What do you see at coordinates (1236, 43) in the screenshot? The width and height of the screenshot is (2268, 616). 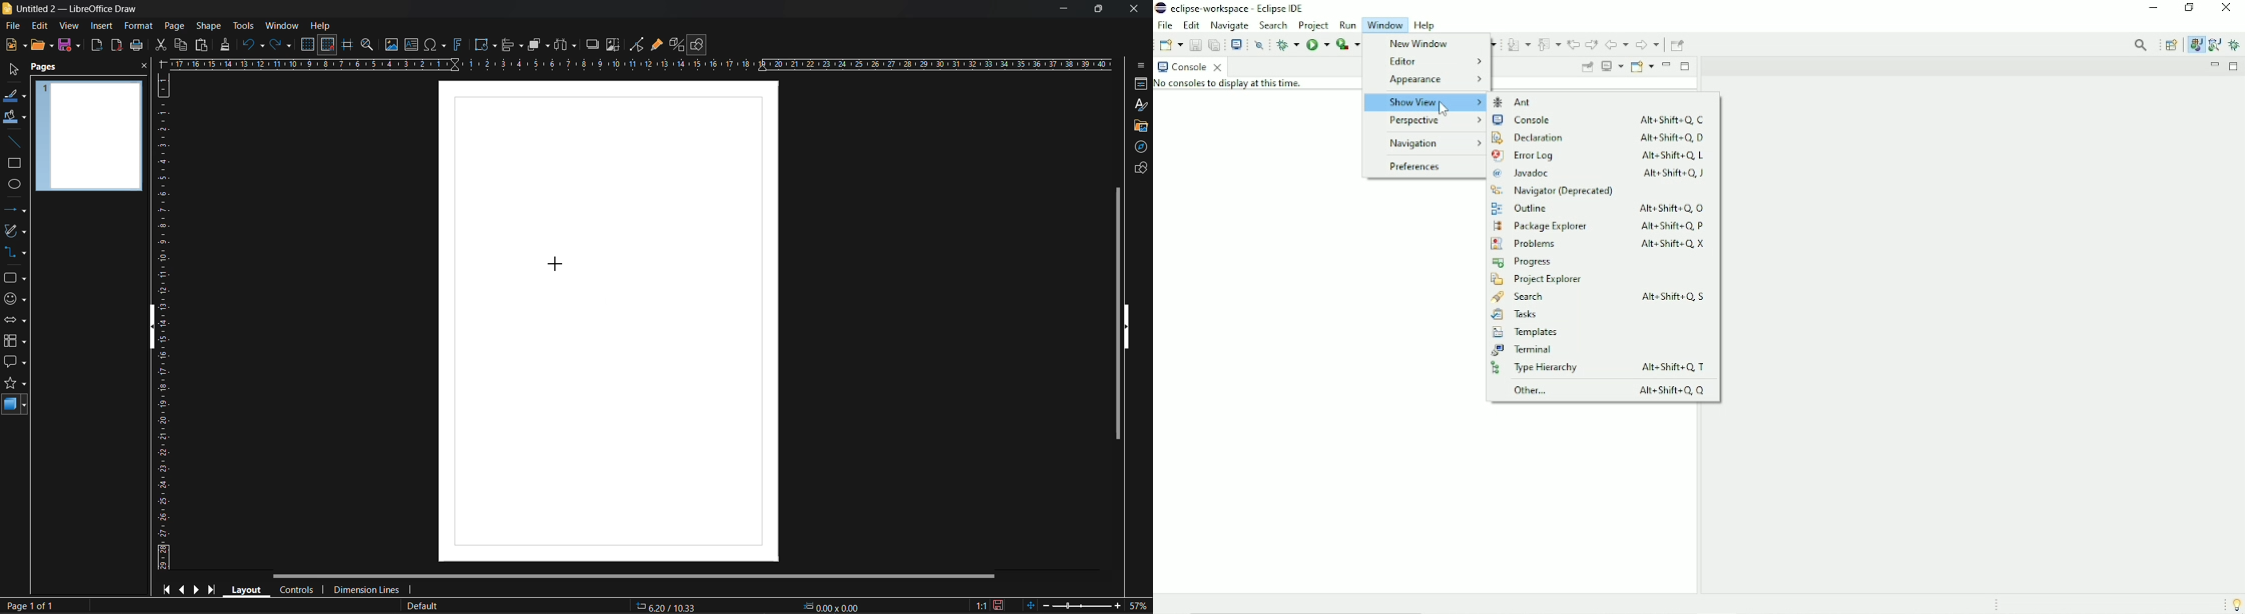 I see `Open a terminal` at bounding box center [1236, 43].